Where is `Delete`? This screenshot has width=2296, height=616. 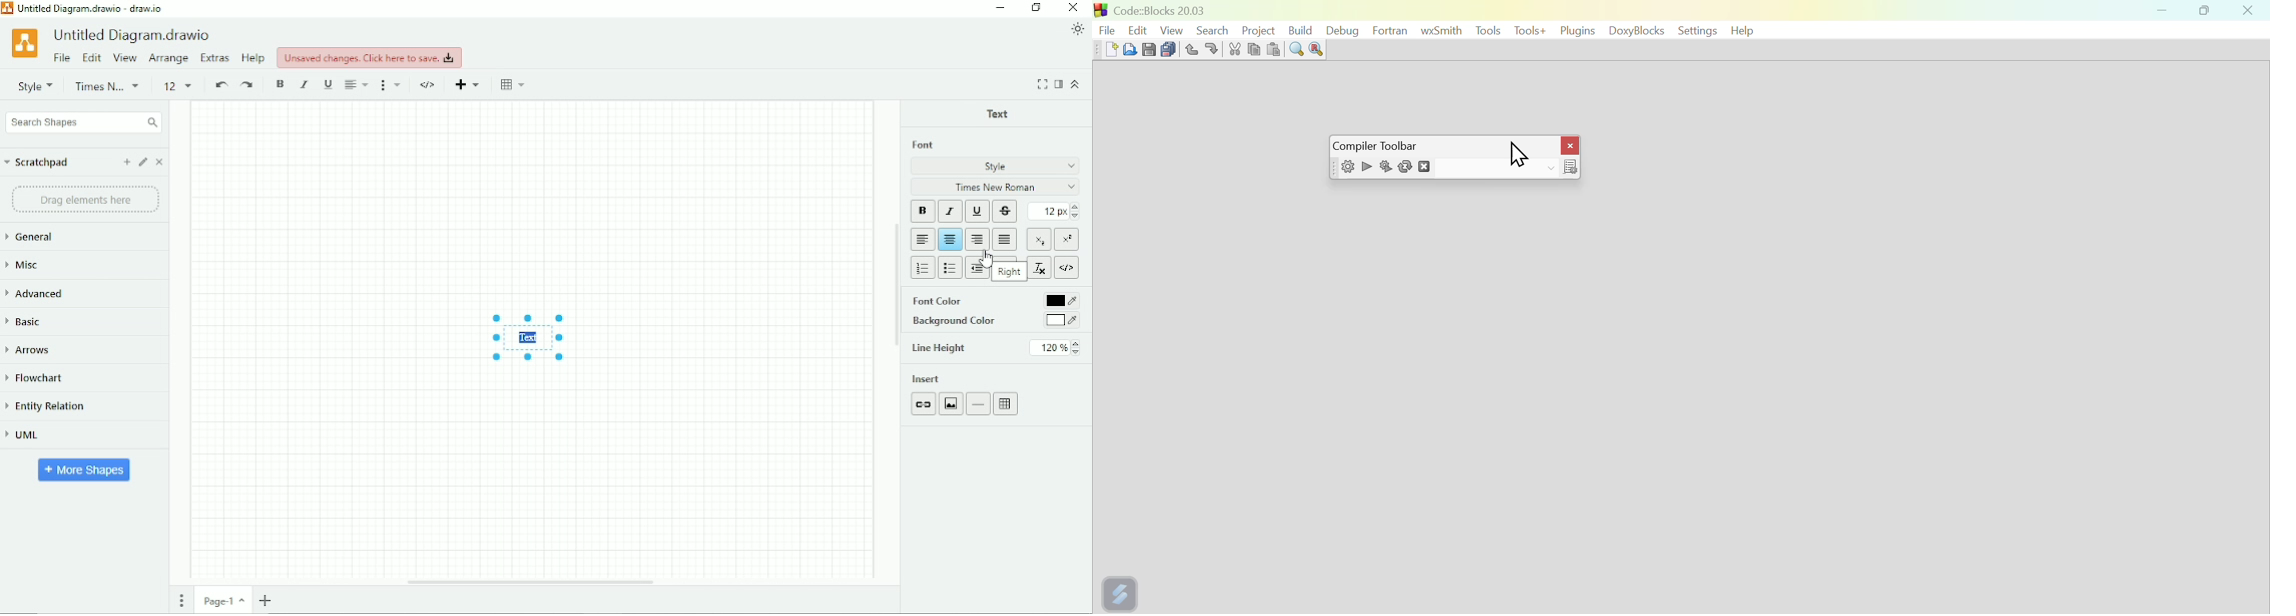
Delete is located at coordinates (1428, 168).